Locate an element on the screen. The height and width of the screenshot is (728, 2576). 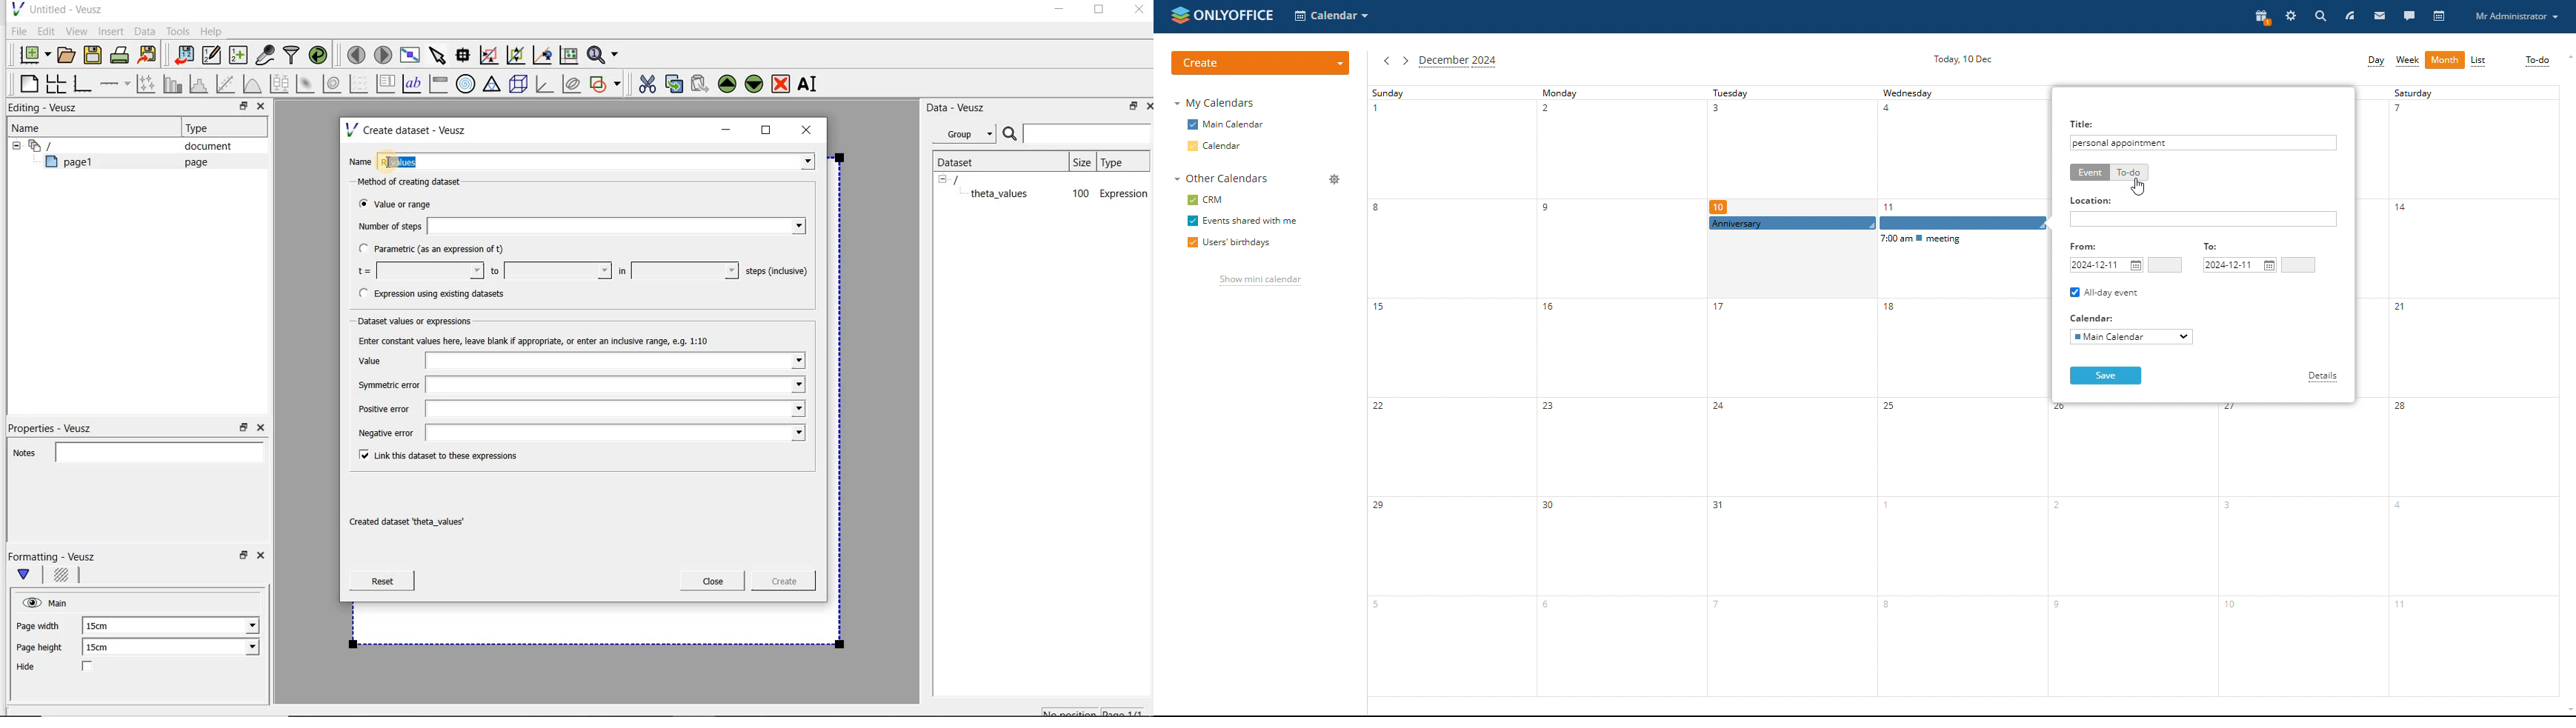
view plot full screen is located at coordinates (409, 54).